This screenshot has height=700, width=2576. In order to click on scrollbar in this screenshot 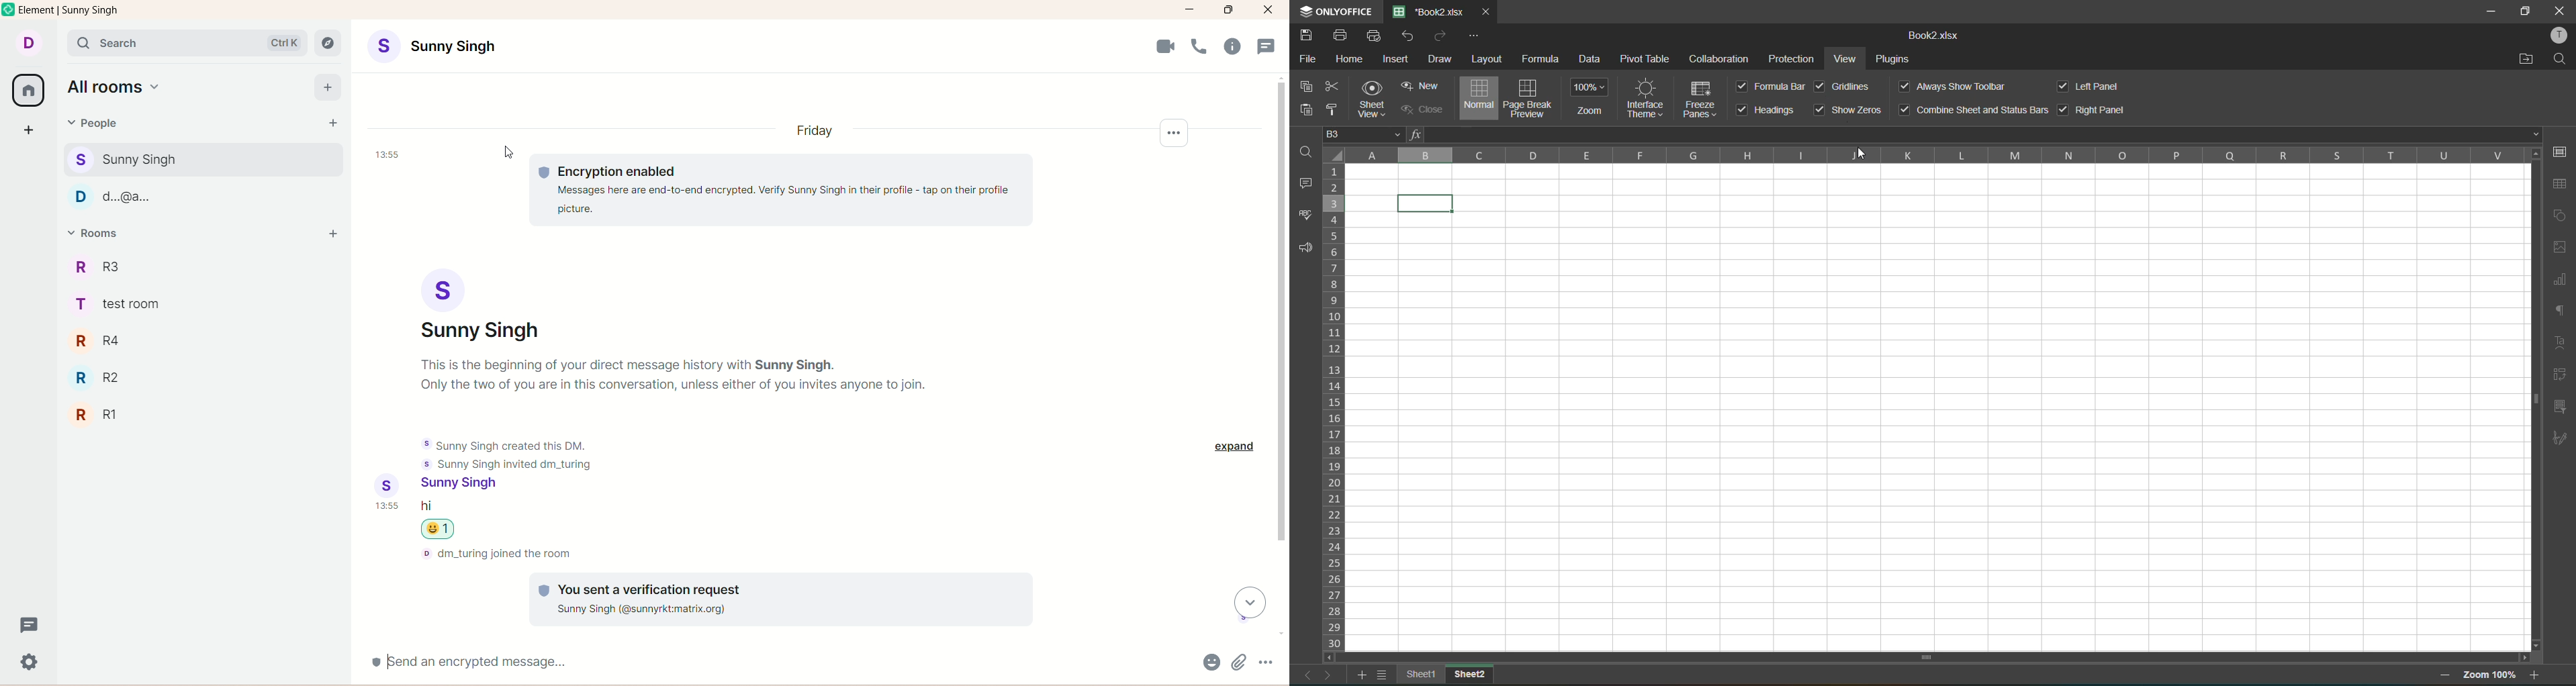, I will do `click(2535, 397)`.